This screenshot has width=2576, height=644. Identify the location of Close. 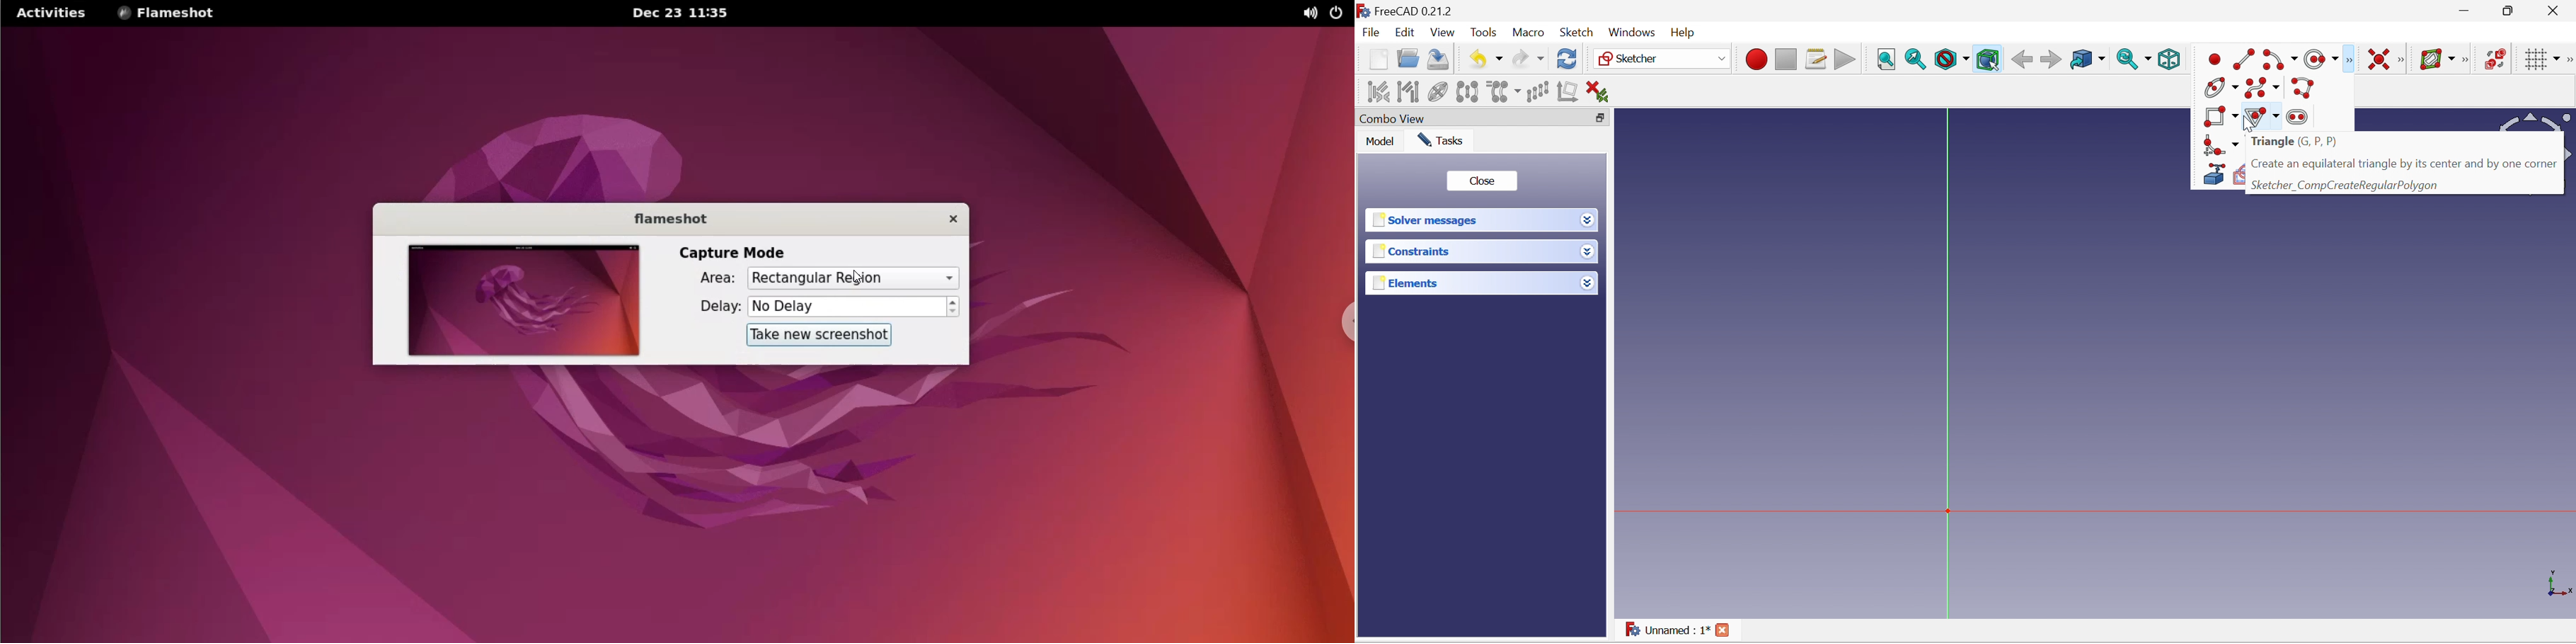
(2557, 10).